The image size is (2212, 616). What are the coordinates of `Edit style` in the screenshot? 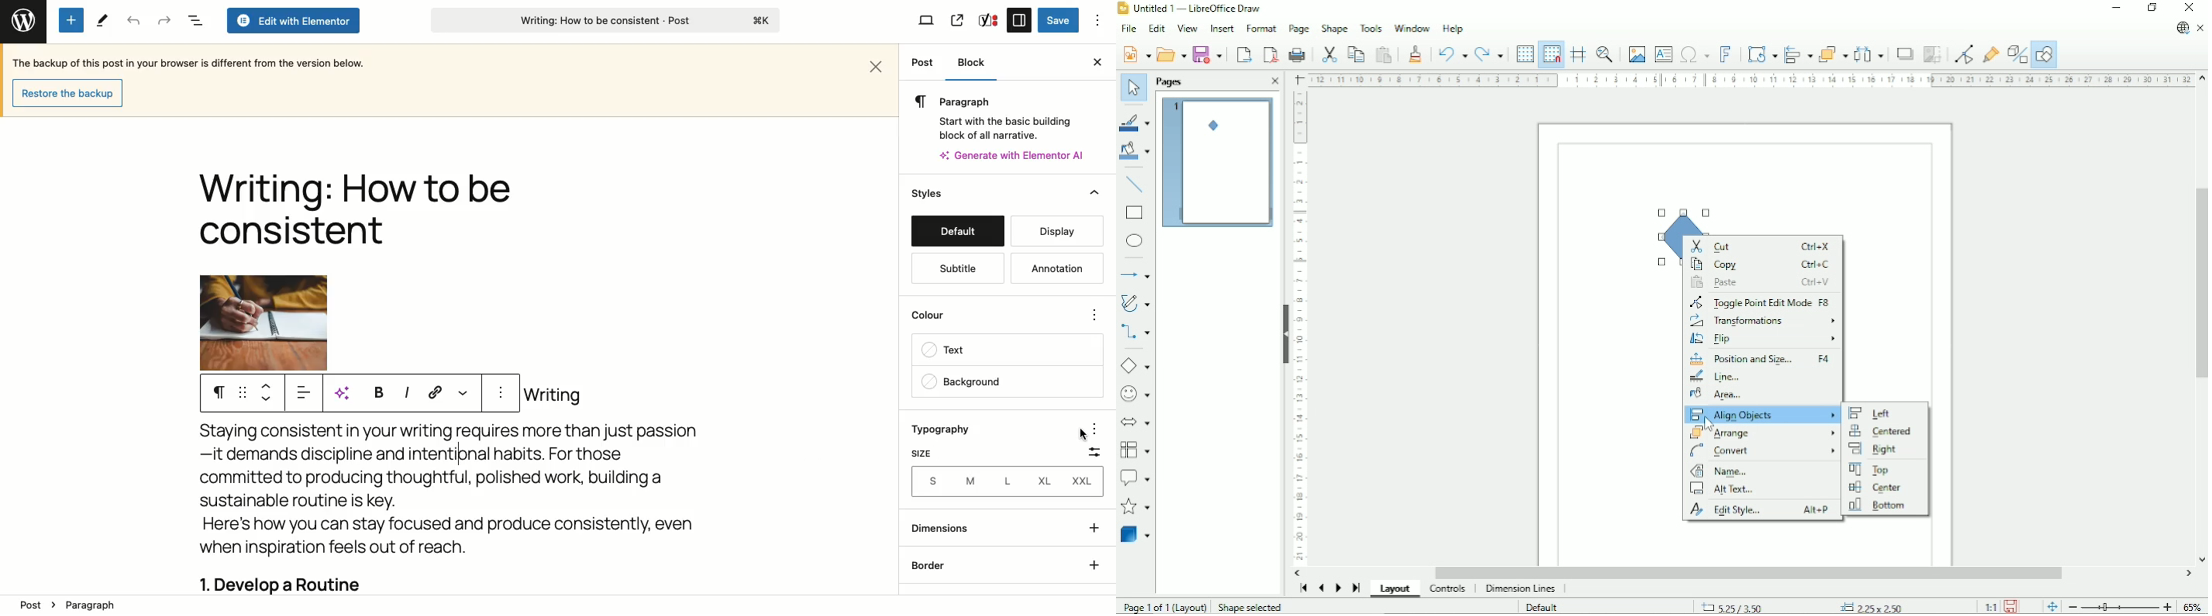 It's located at (1762, 511).